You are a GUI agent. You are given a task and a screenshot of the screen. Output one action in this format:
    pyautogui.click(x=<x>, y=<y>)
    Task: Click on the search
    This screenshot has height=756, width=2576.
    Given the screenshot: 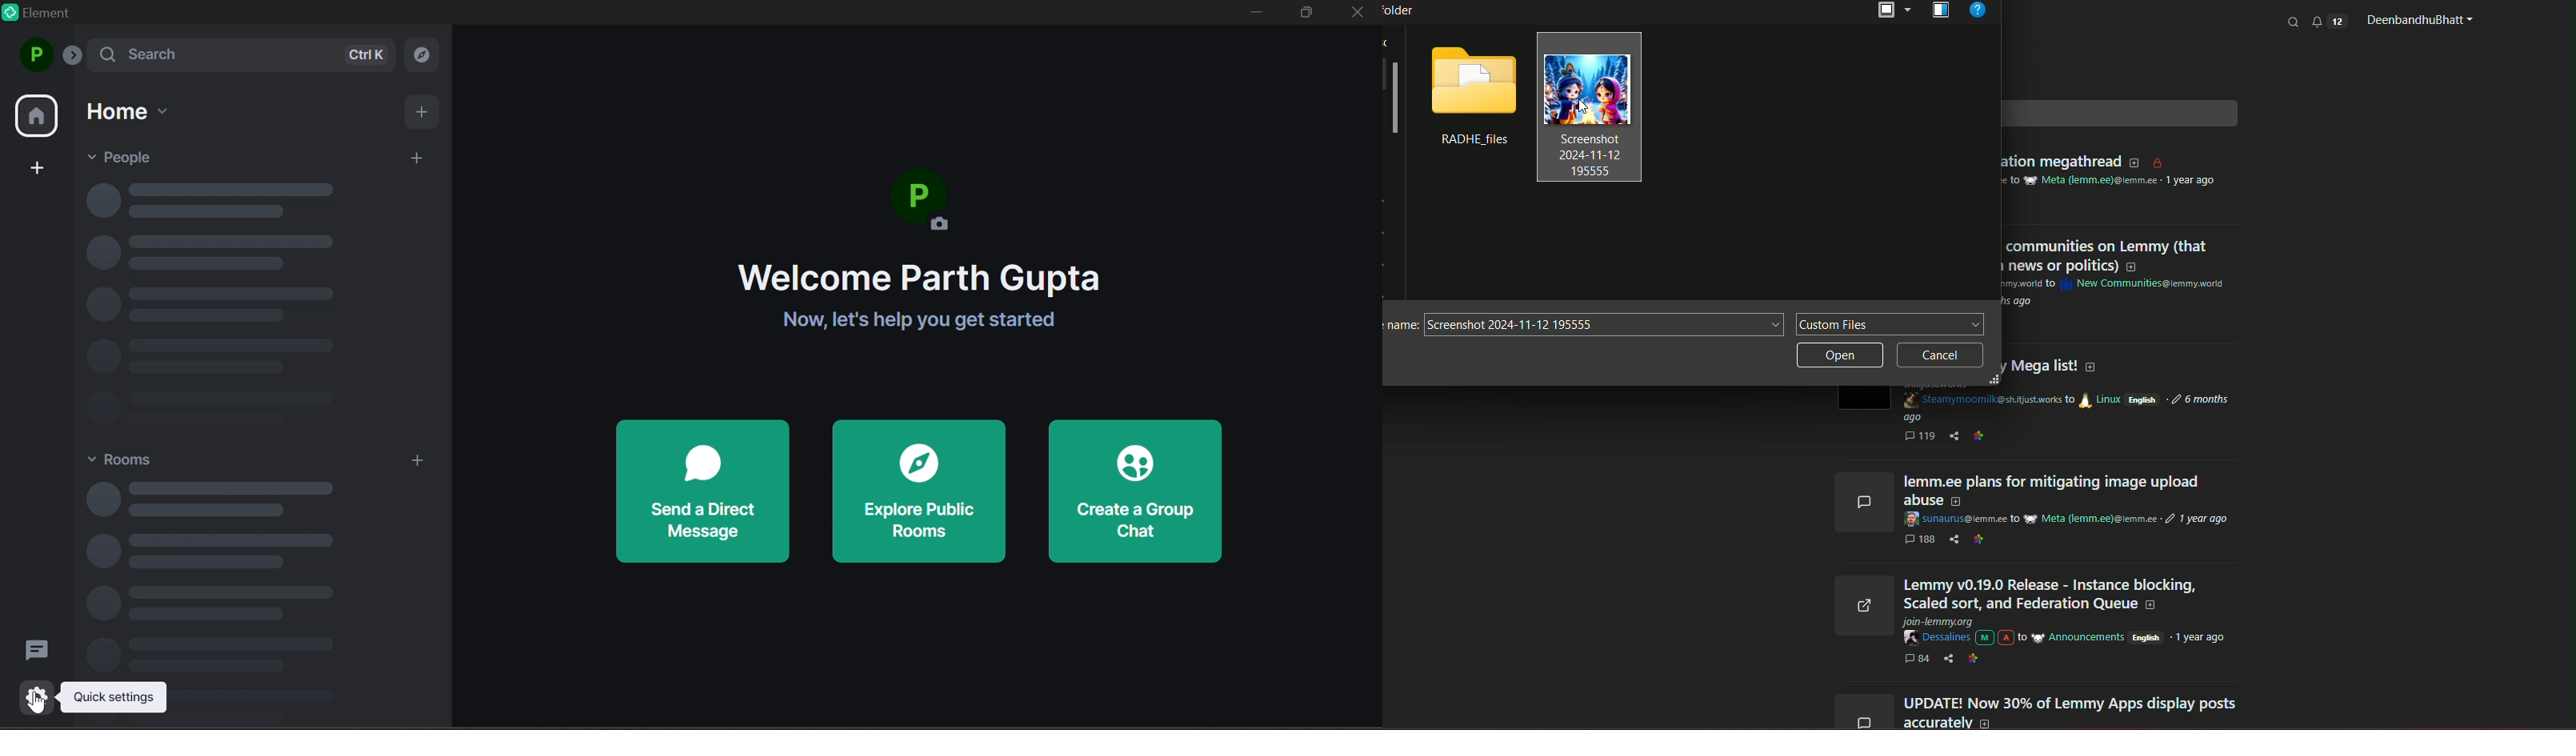 What is the action you would take?
    pyautogui.click(x=245, y=54)
    